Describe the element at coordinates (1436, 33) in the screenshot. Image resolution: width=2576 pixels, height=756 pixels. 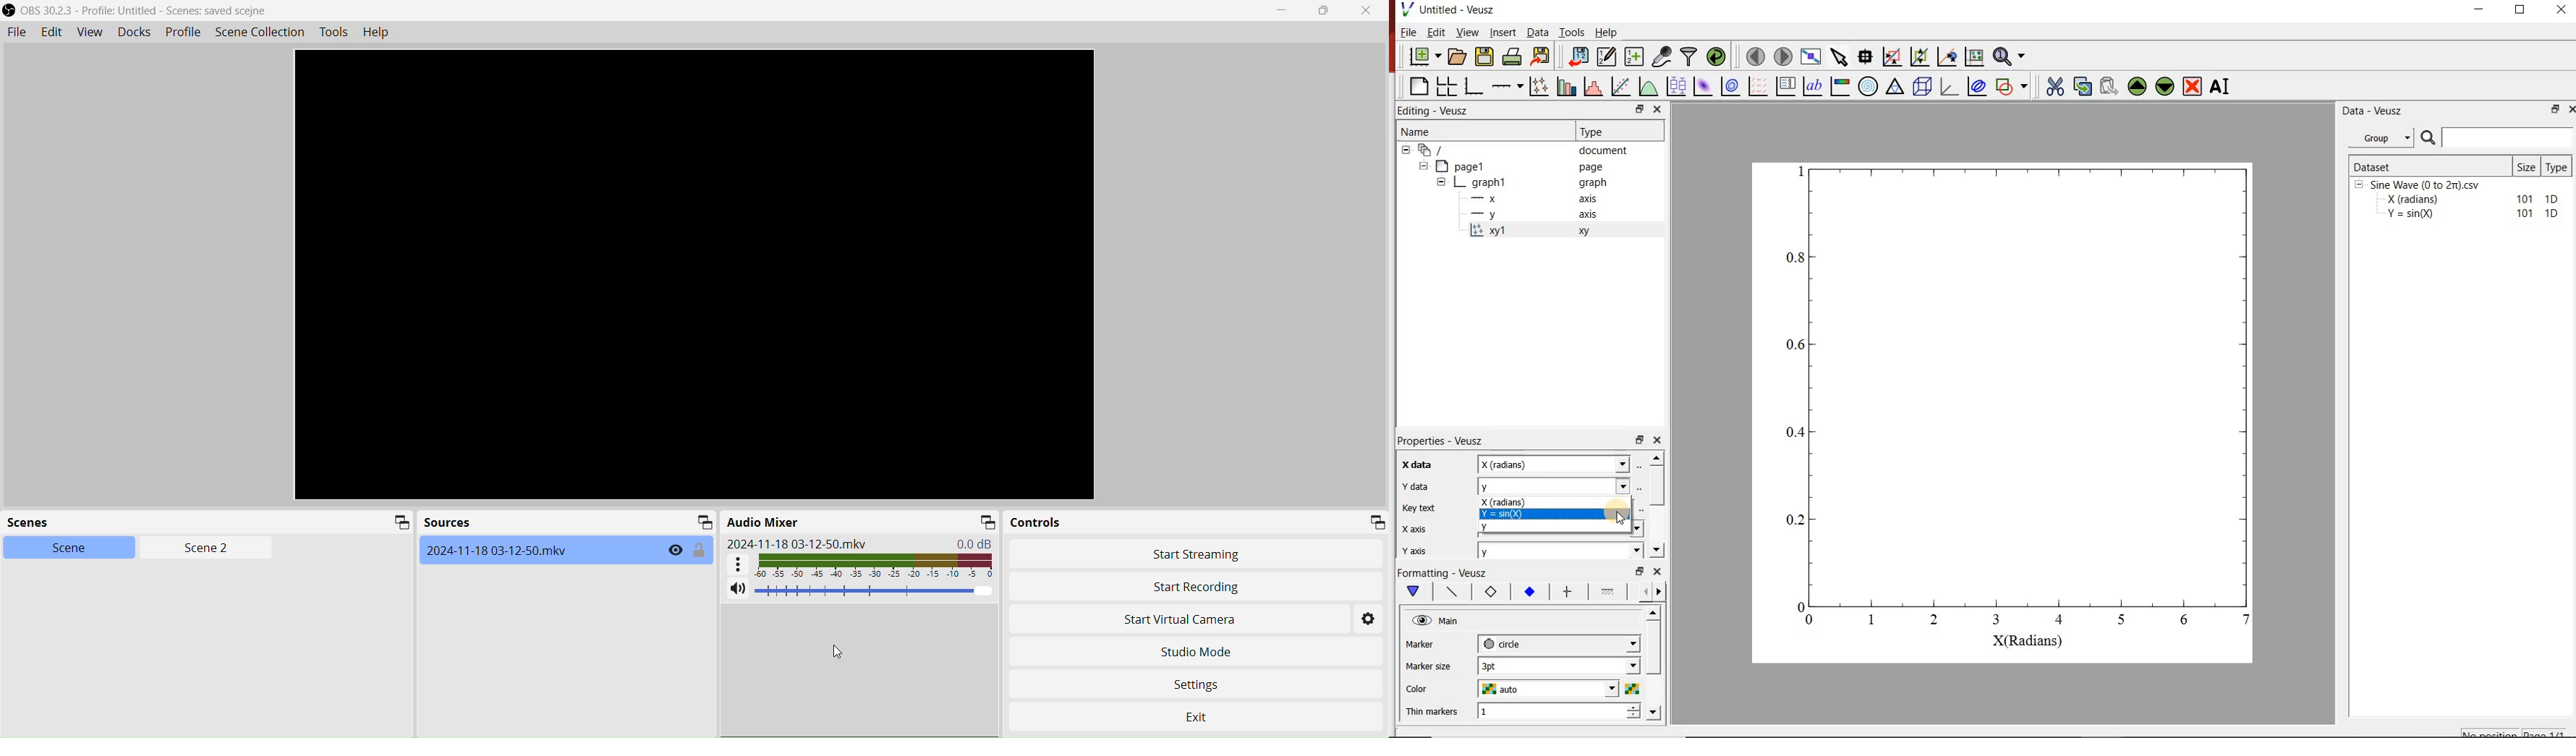
I see `Edit` at that location.